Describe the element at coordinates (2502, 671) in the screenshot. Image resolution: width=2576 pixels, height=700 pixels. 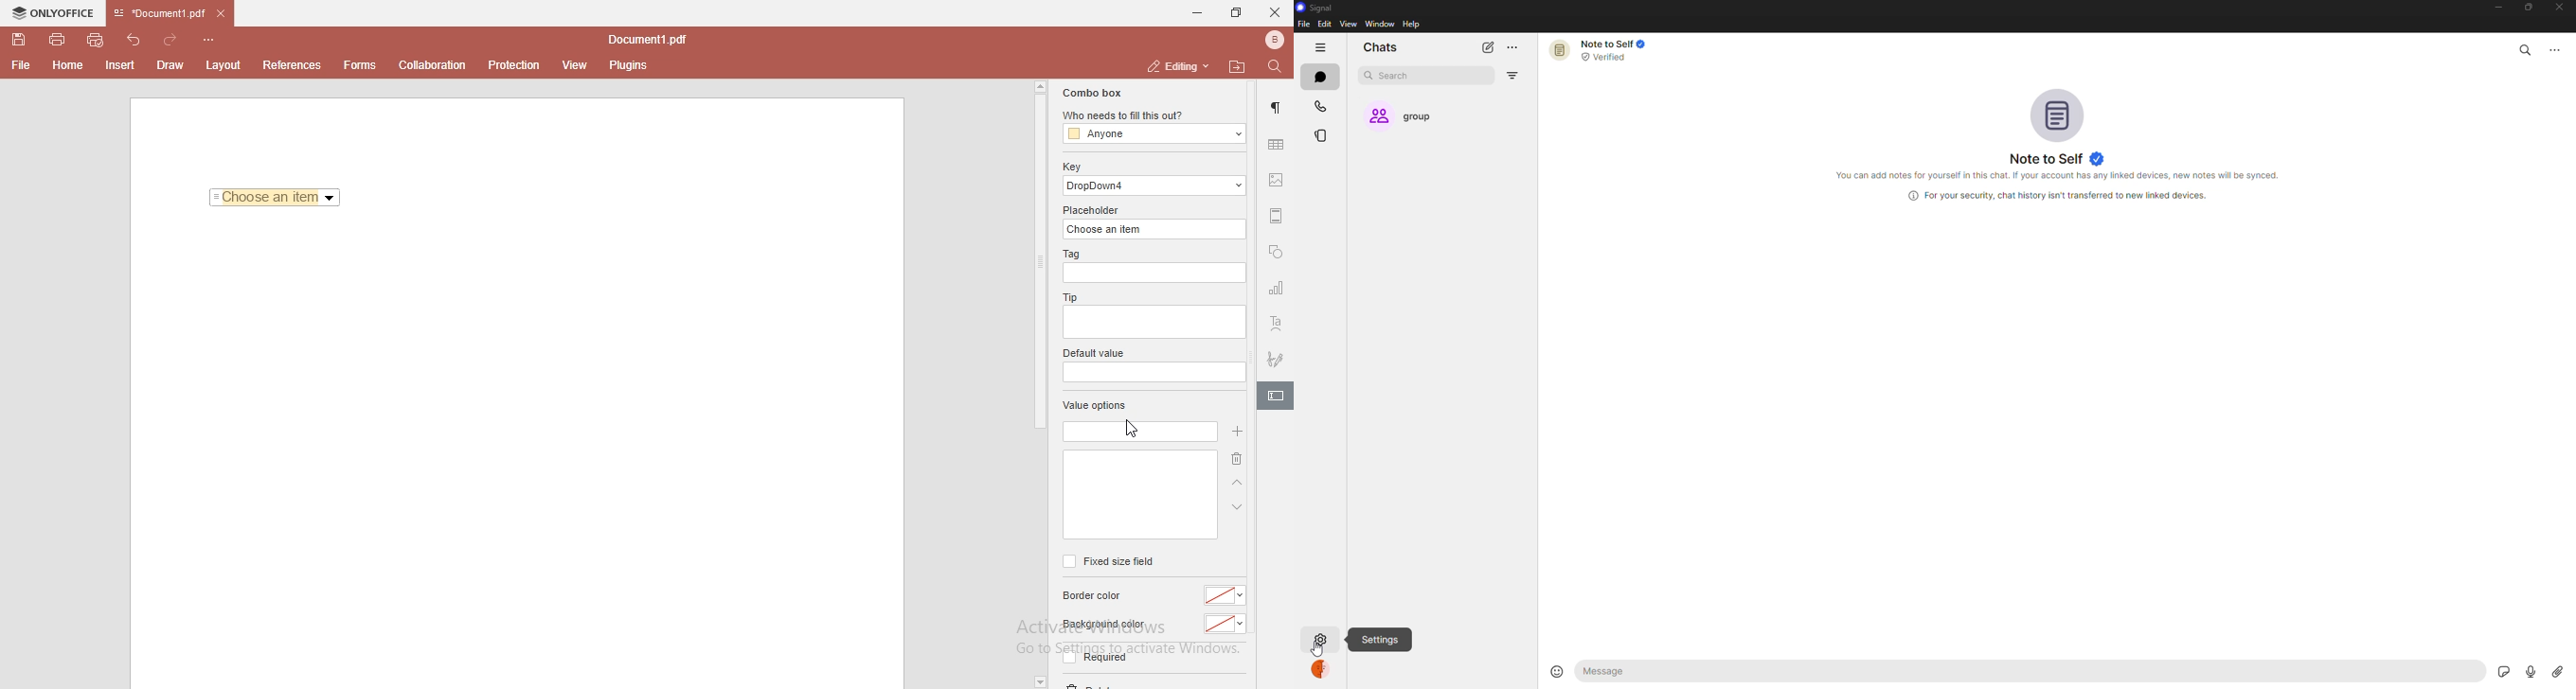
I see `stickers` at that location.